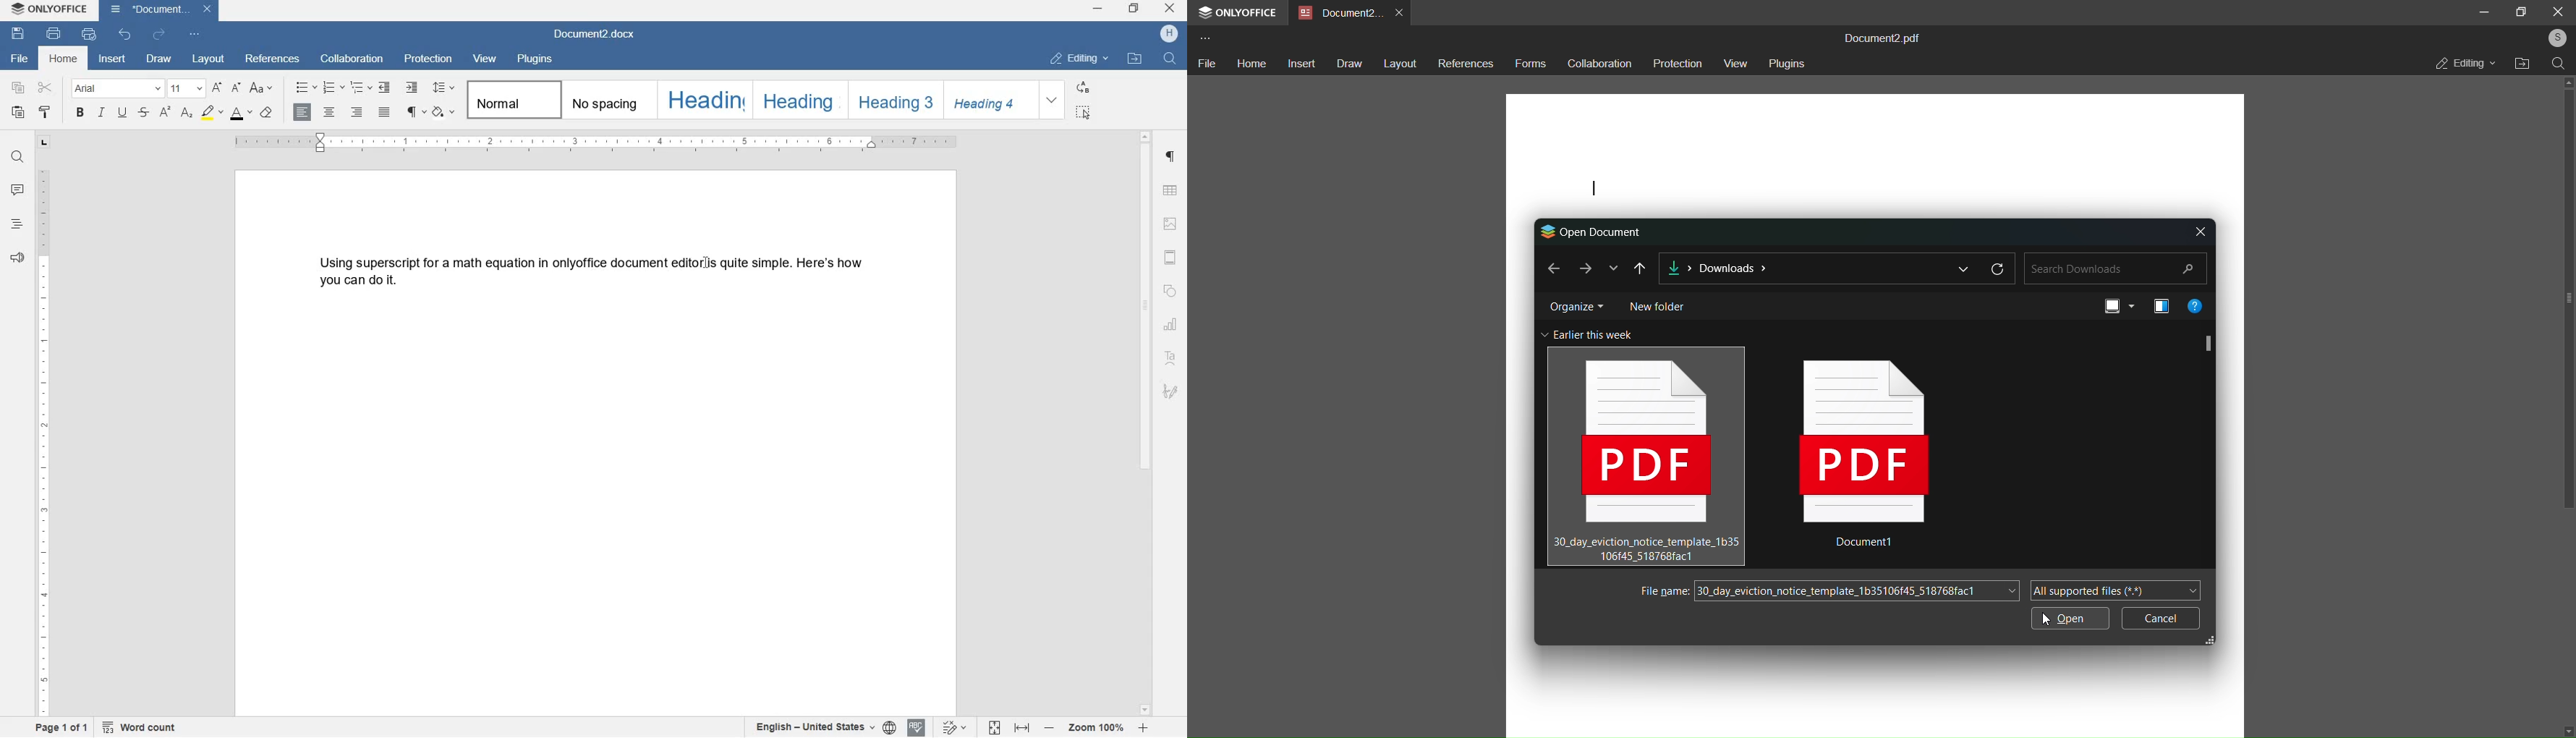 This screenshot has height=756, width=2576. What do you see at coordinates (1576, 304) in the screenshot?
I see `organize` at bounding box center [1576, 304].